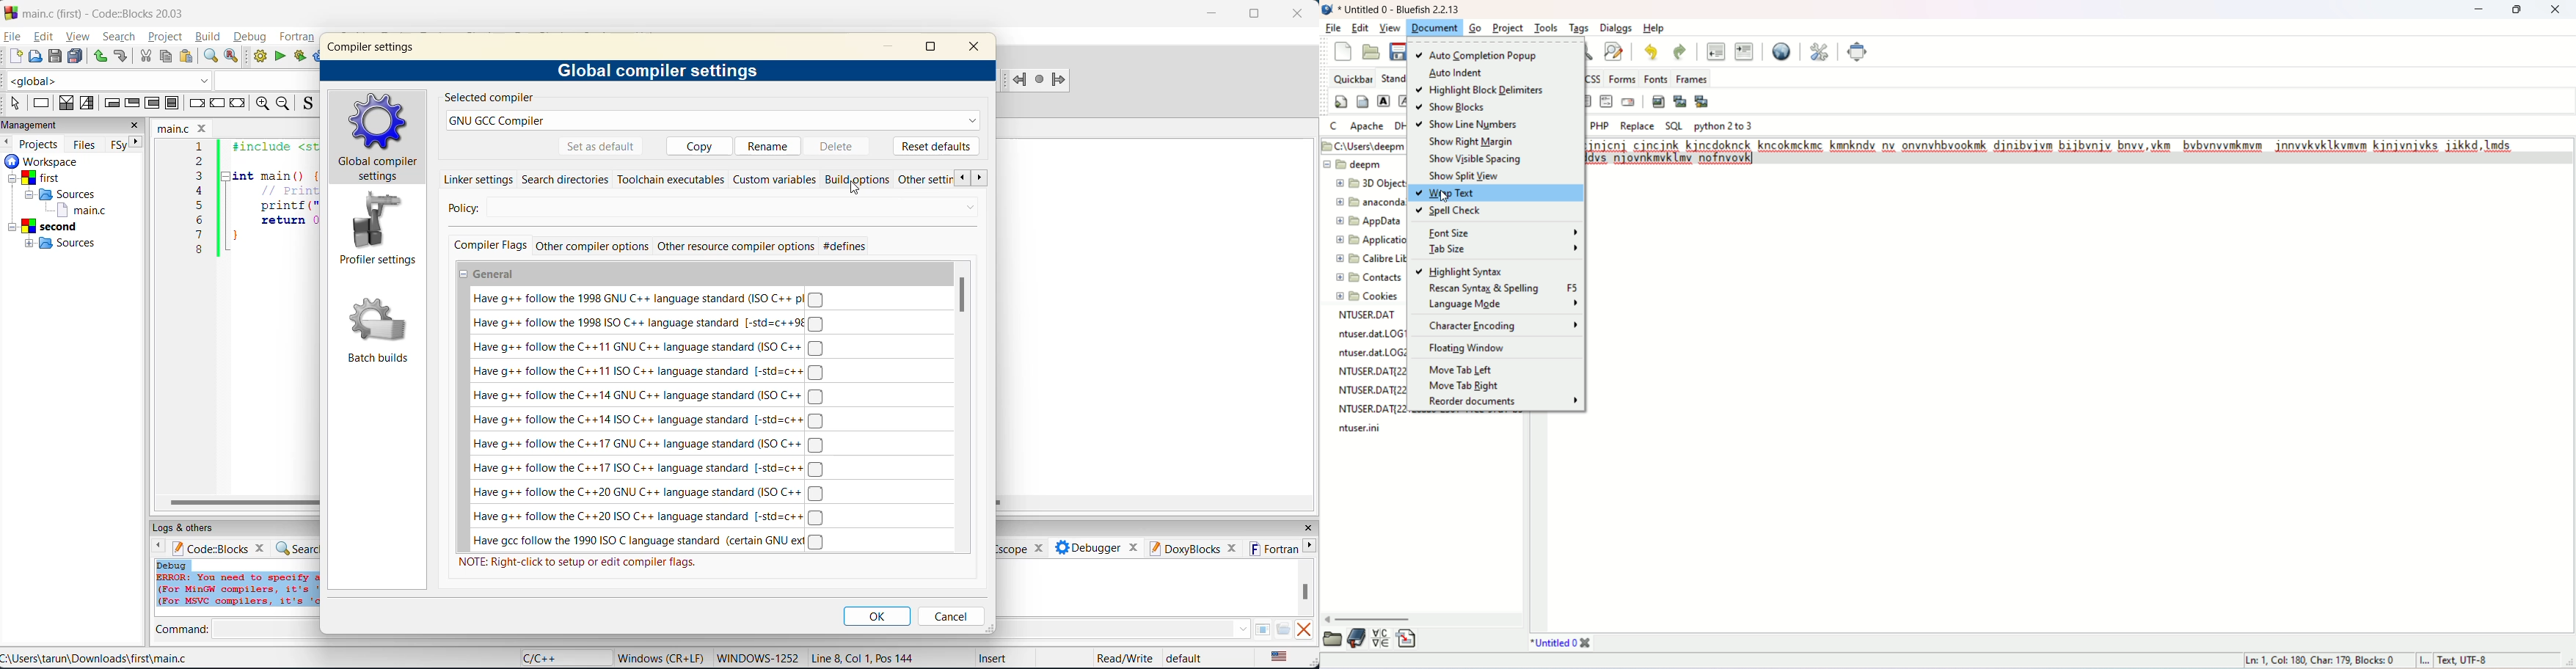 Image resolution: width=2576 pixels, height=672 pixels. What do you see at coordinates (1335, 126) in the screenshot?
I see `C` at bounding box center [1335, 126].